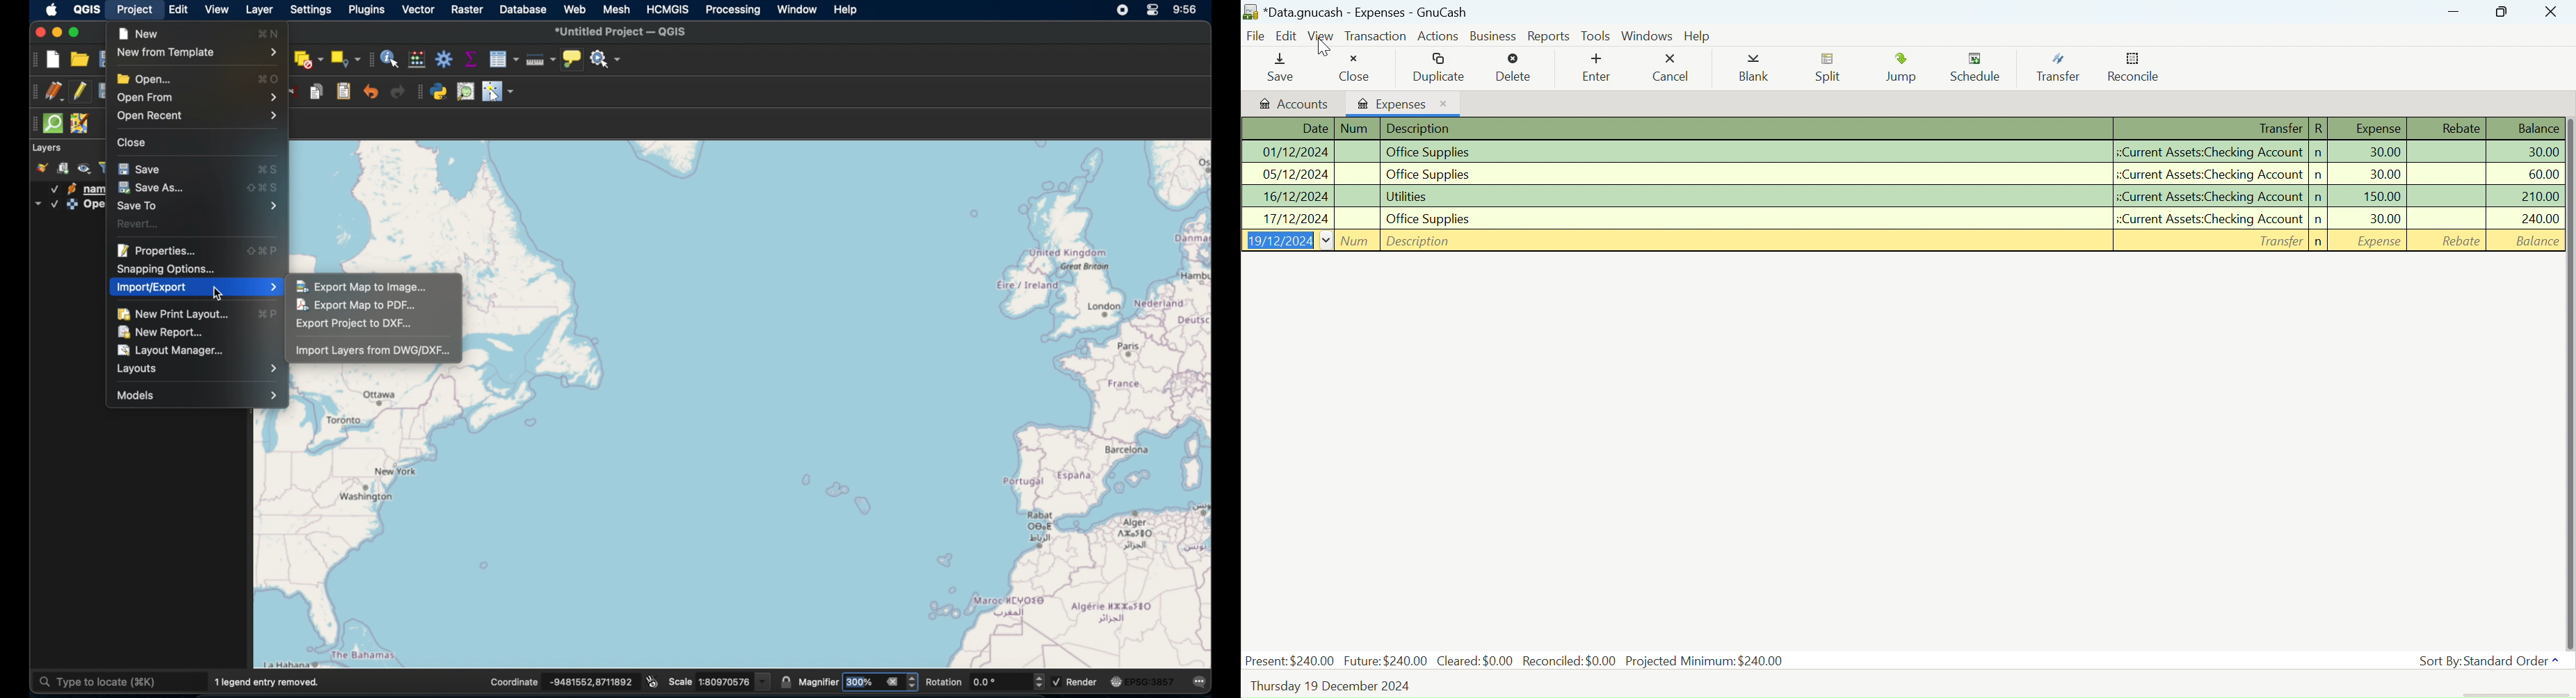 The width and height of the screenshot is (2576, 700). What do you see at coordinates (1595, 70) in the screenshot?
I see `Enter` at bounding box center [1595, 70].